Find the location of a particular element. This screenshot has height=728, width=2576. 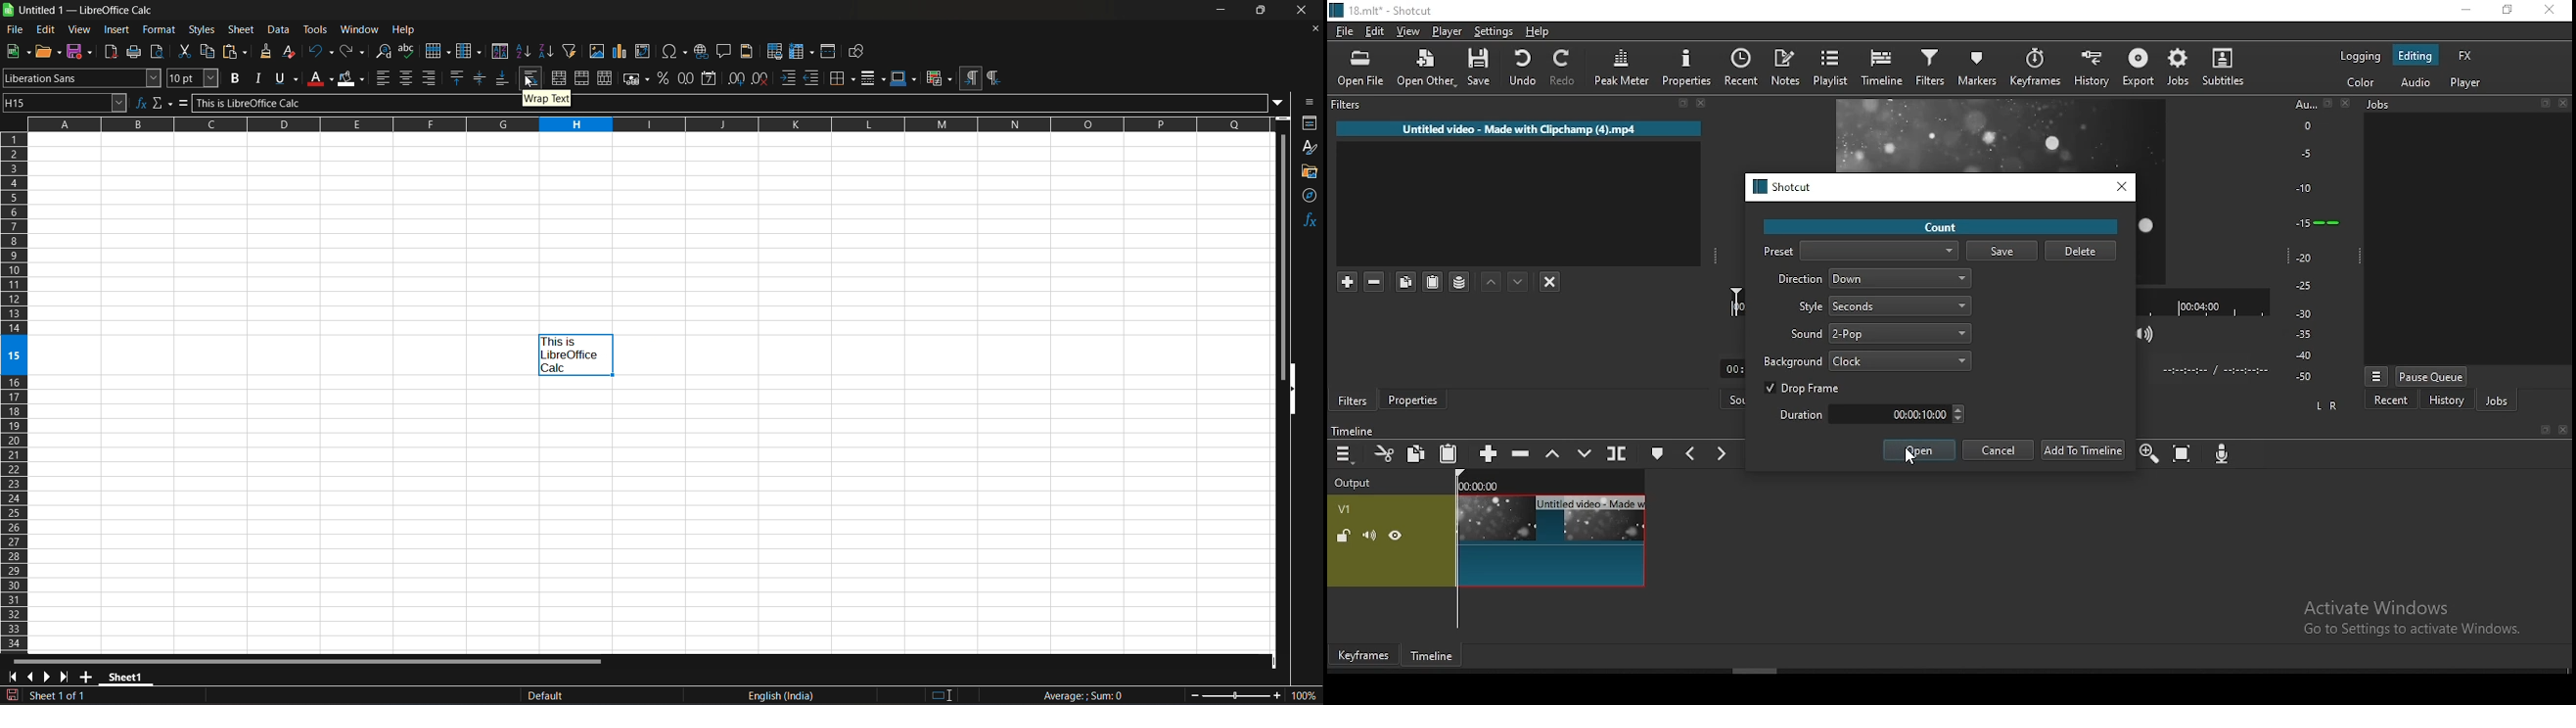

peak meter is located at coordinates (1624, 69).